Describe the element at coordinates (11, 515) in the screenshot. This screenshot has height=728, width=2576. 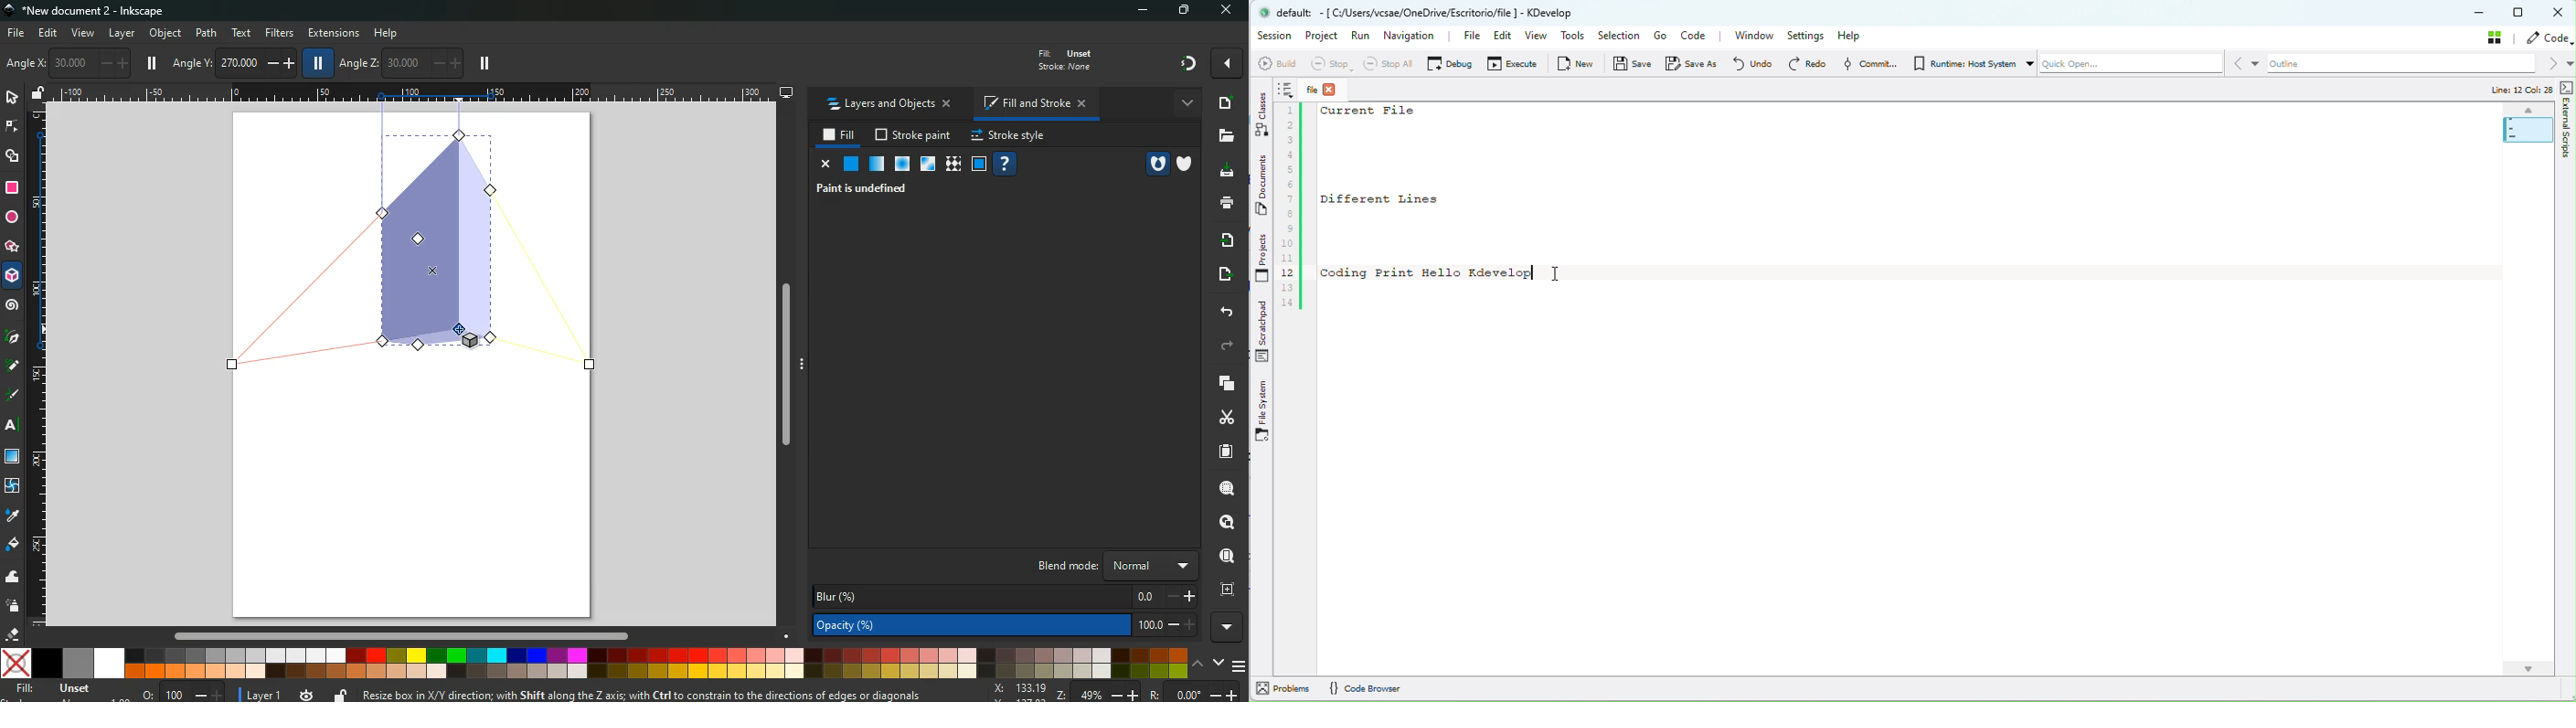
I see `drop` at that location.